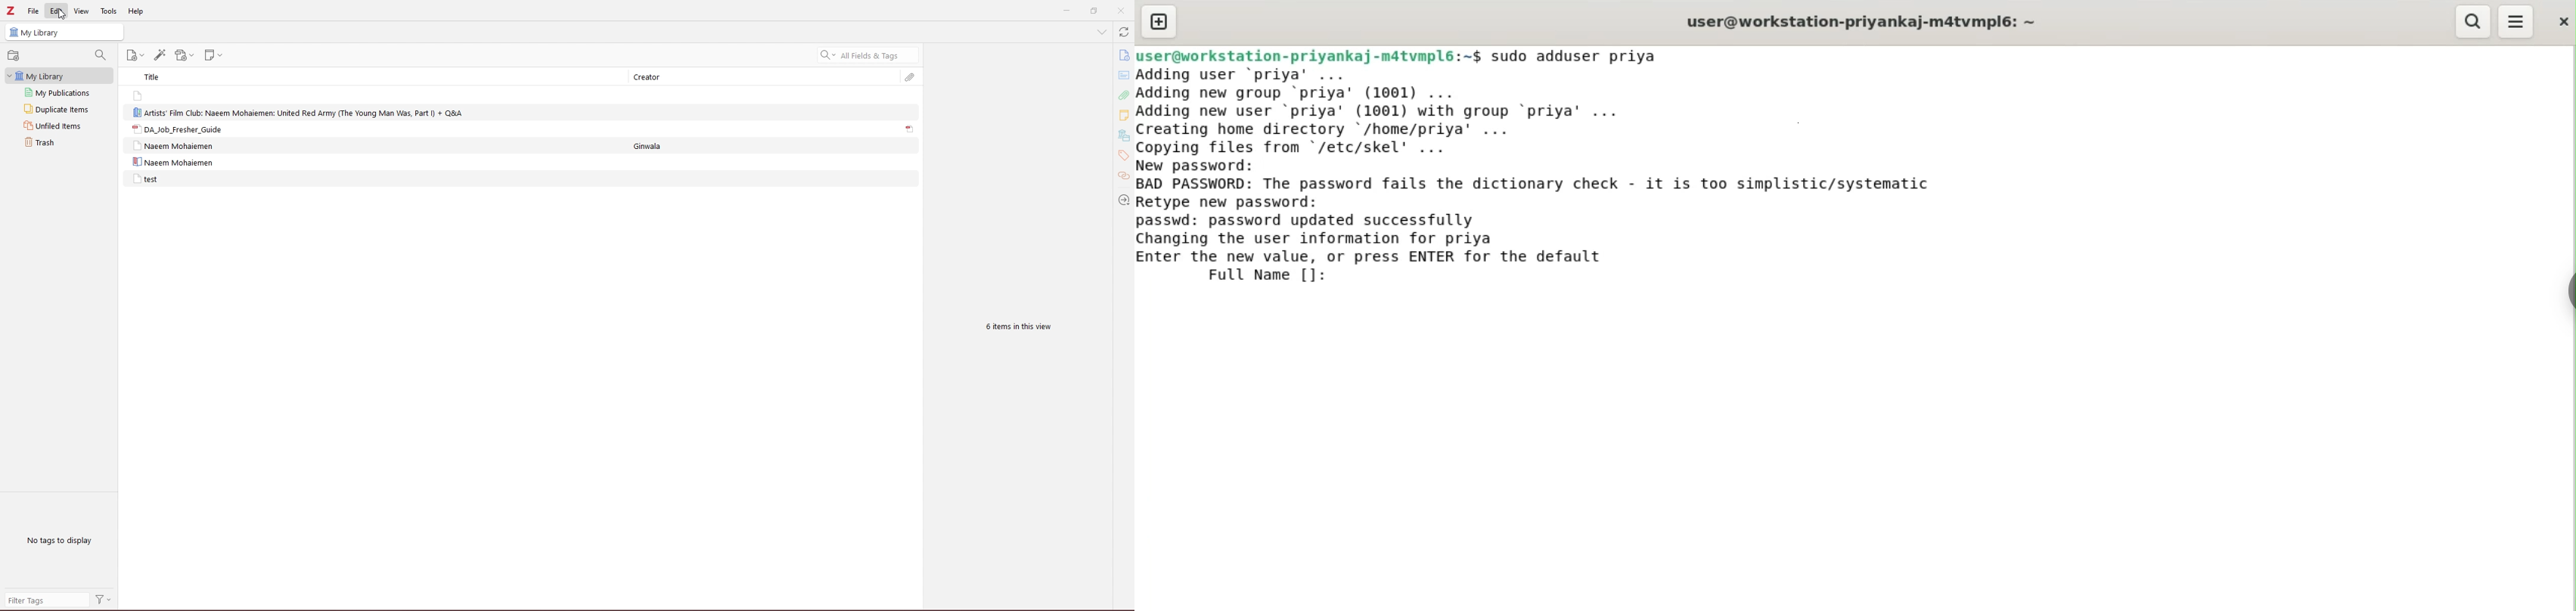  What do you see at coordinates (137, 56) in the screenshot?
I see `new item` at bounding box center [137, 56].